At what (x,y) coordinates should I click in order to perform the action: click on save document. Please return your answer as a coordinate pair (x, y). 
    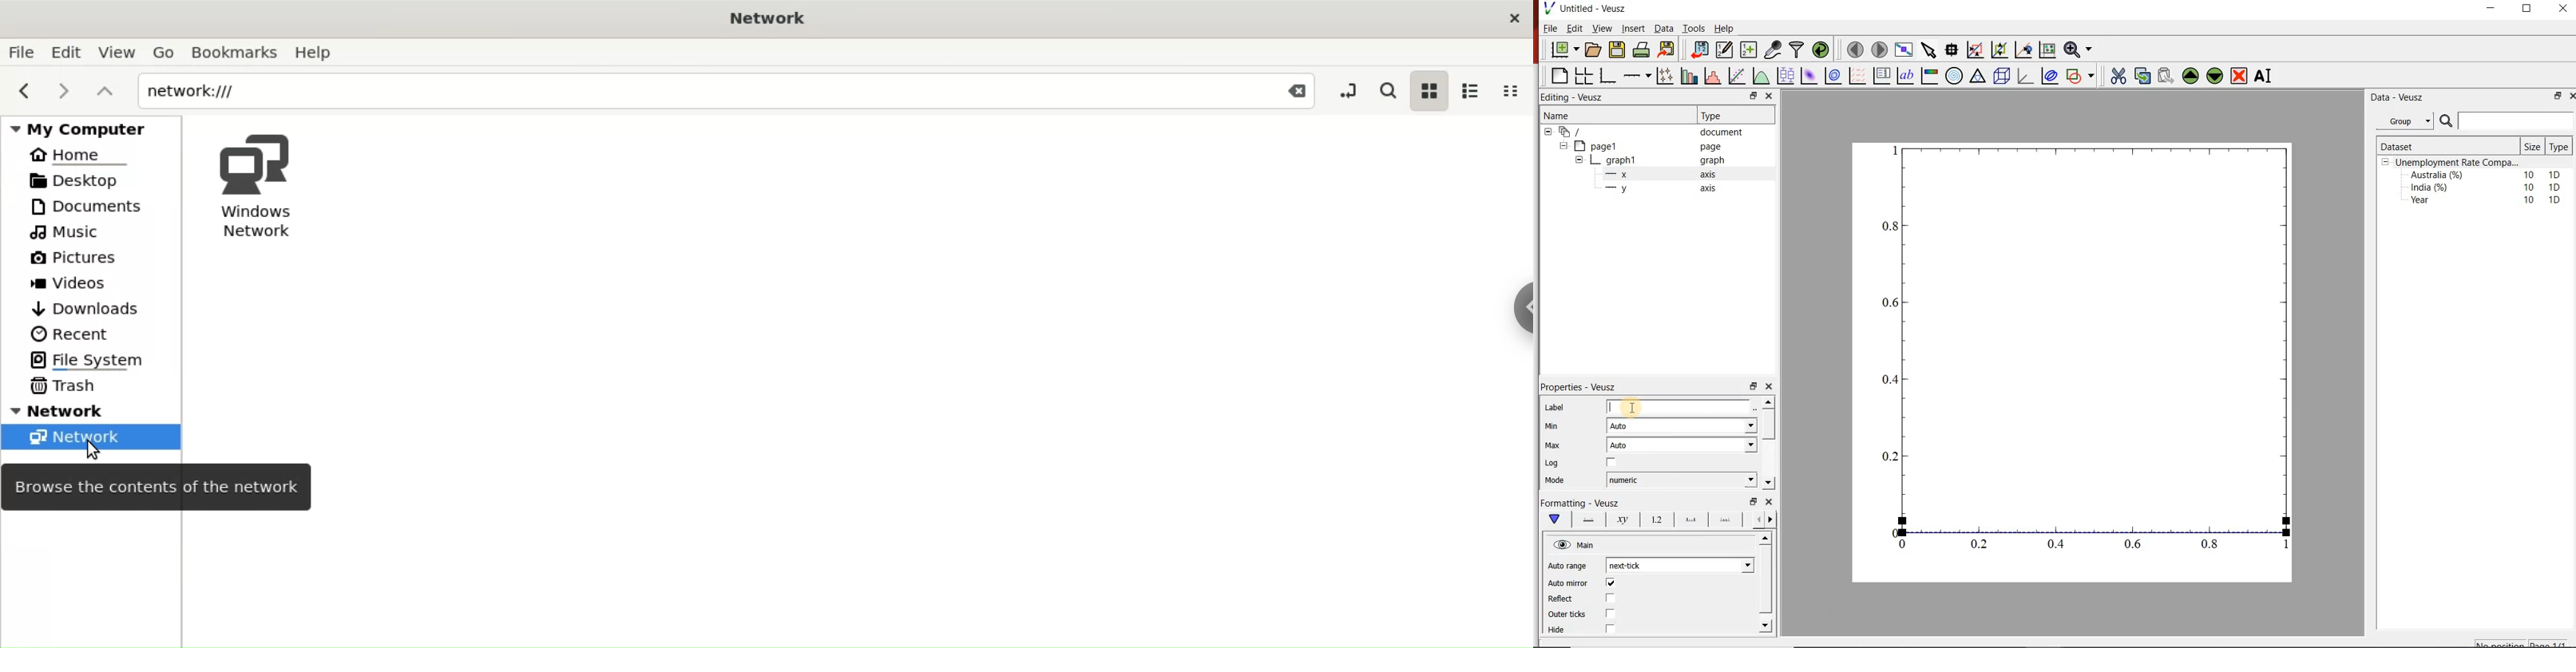
    Looking at the image, I should click on (1617, 49).